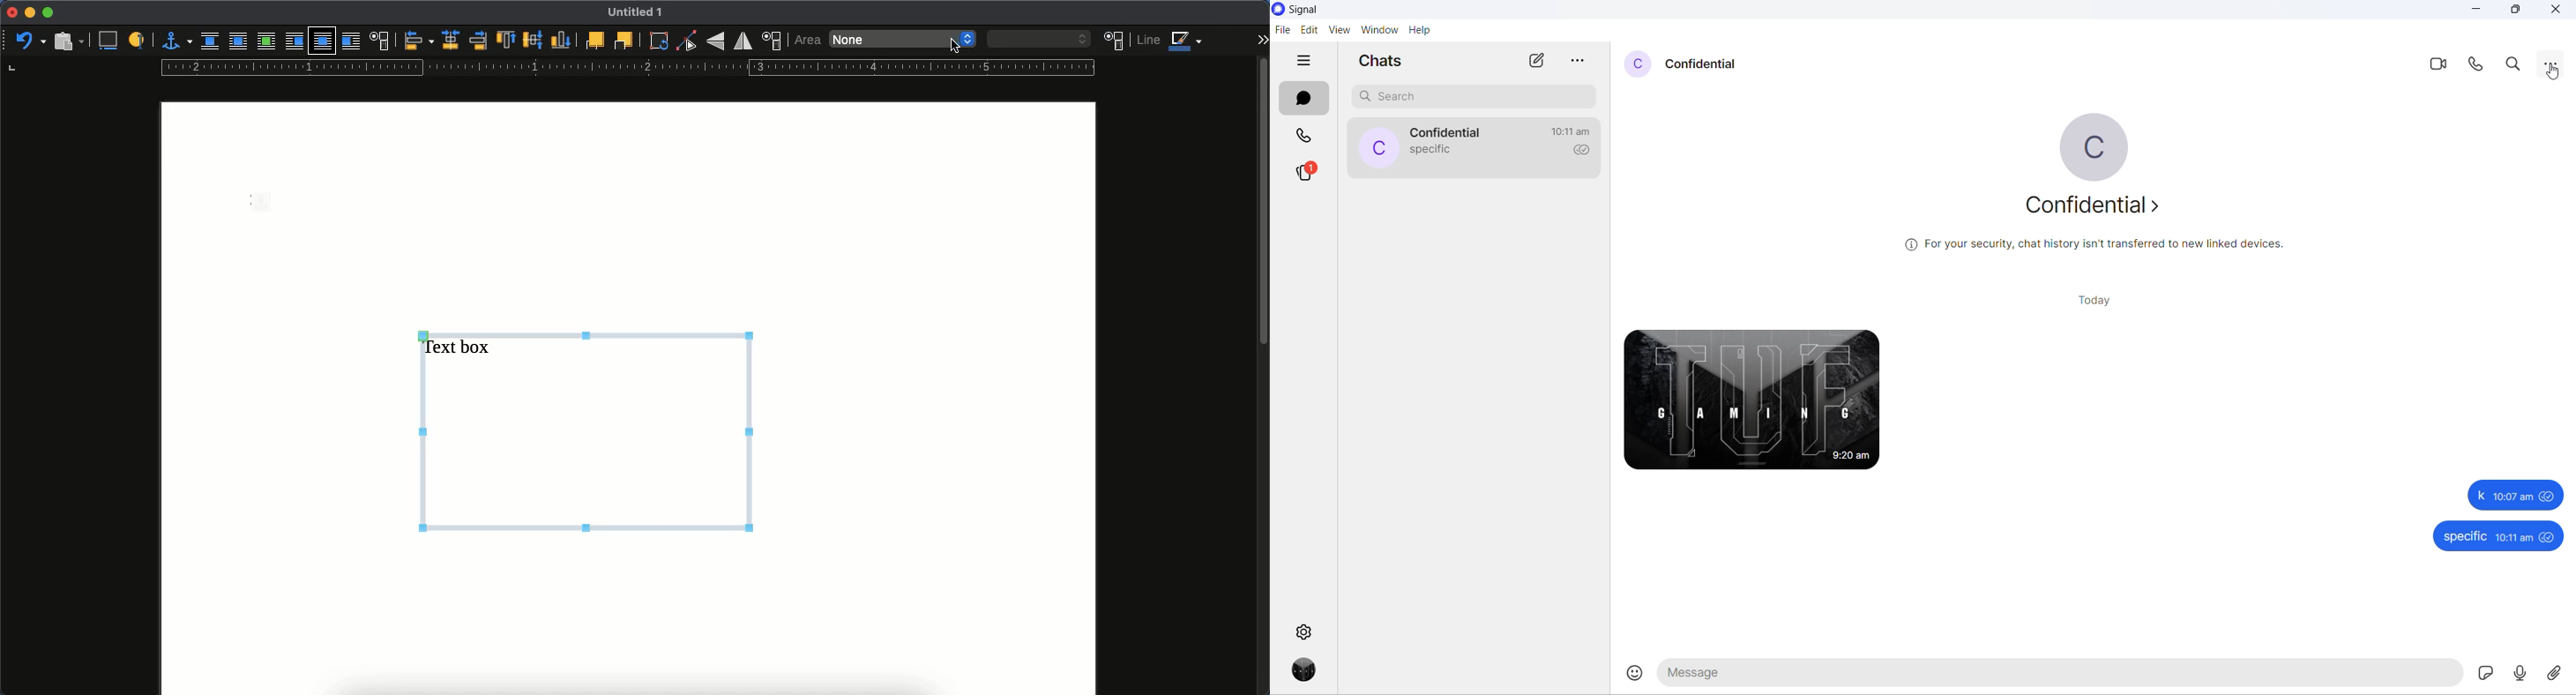  I want to click on bottom, so click(562, 41).